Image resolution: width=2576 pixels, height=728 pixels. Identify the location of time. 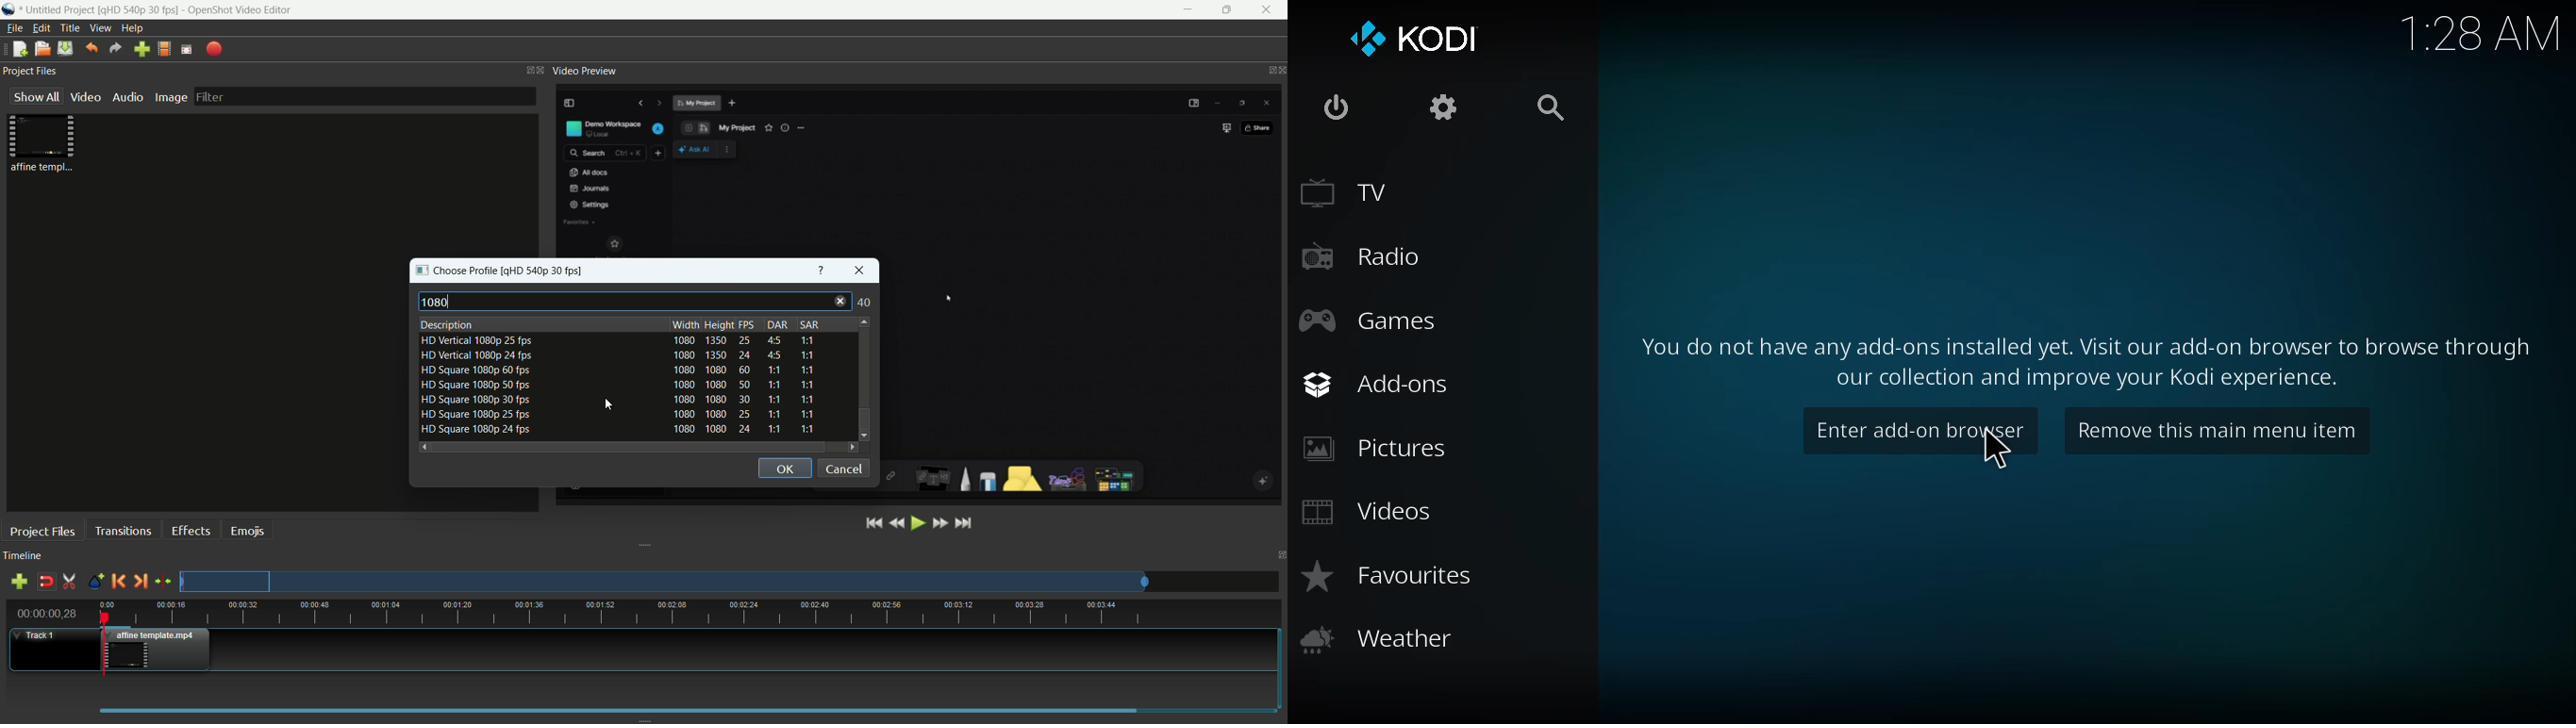
(2483, 33).